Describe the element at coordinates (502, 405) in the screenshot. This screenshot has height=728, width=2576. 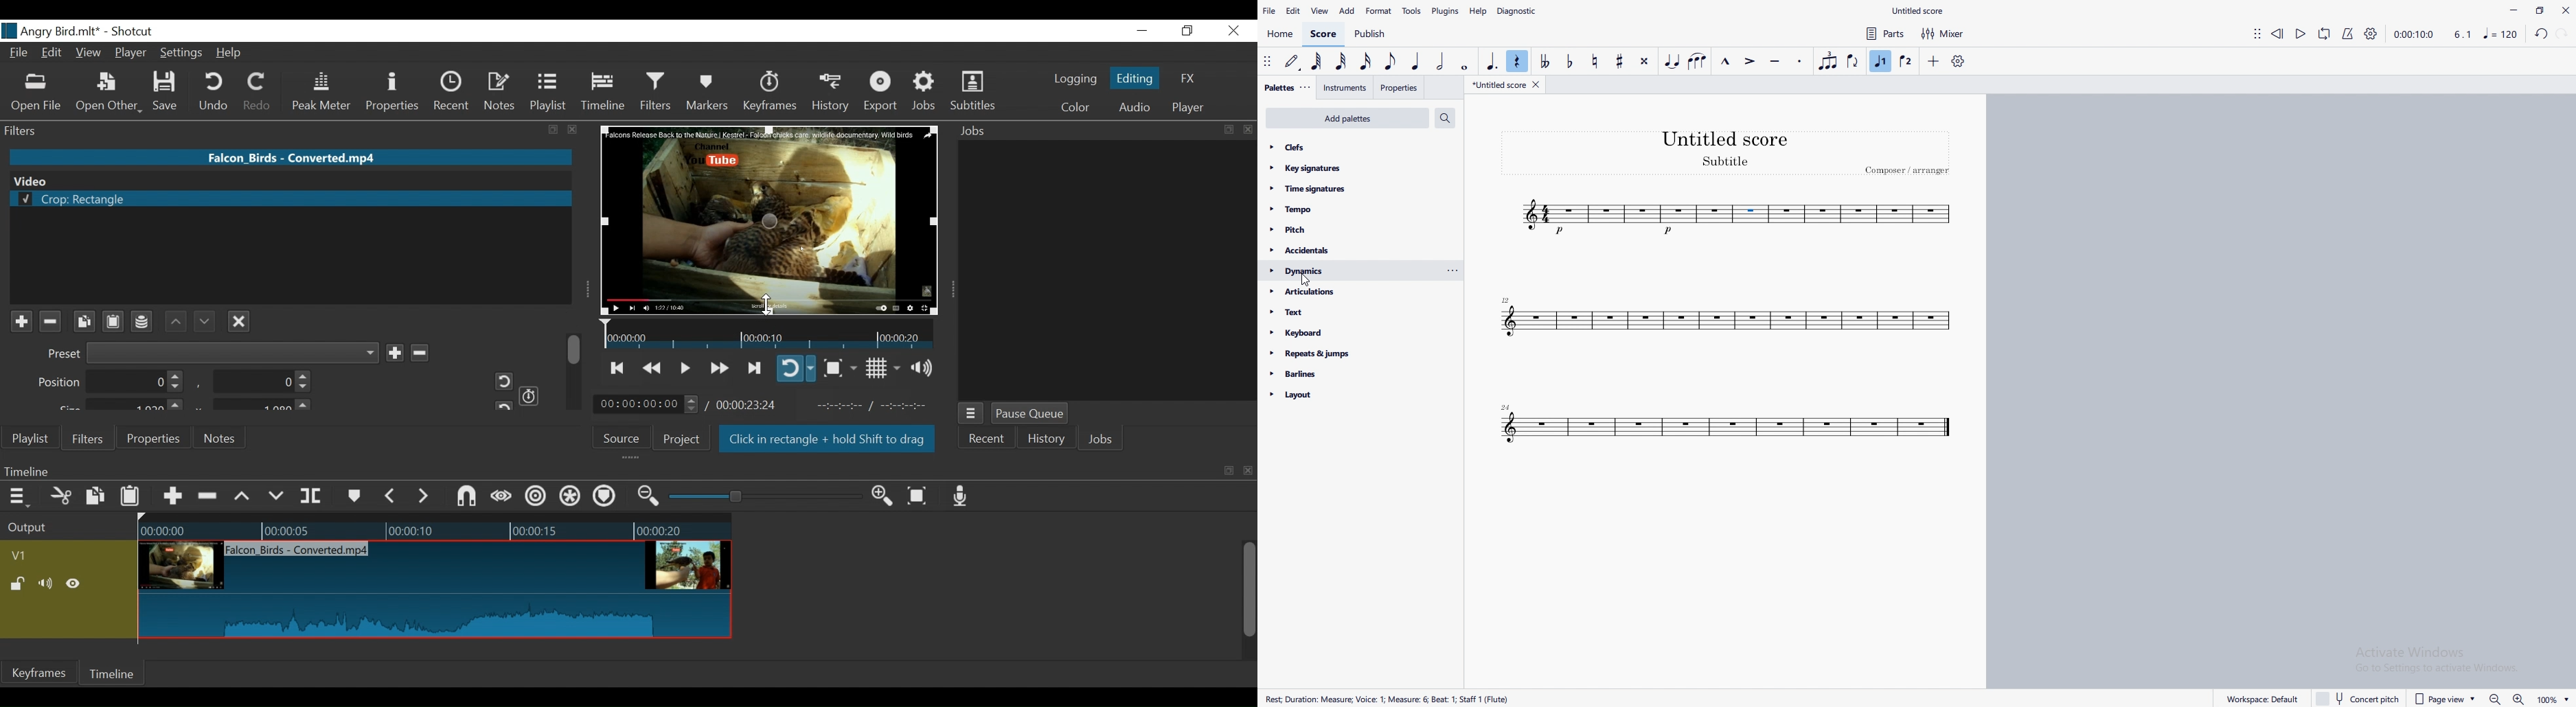
I see `restart` at that location.